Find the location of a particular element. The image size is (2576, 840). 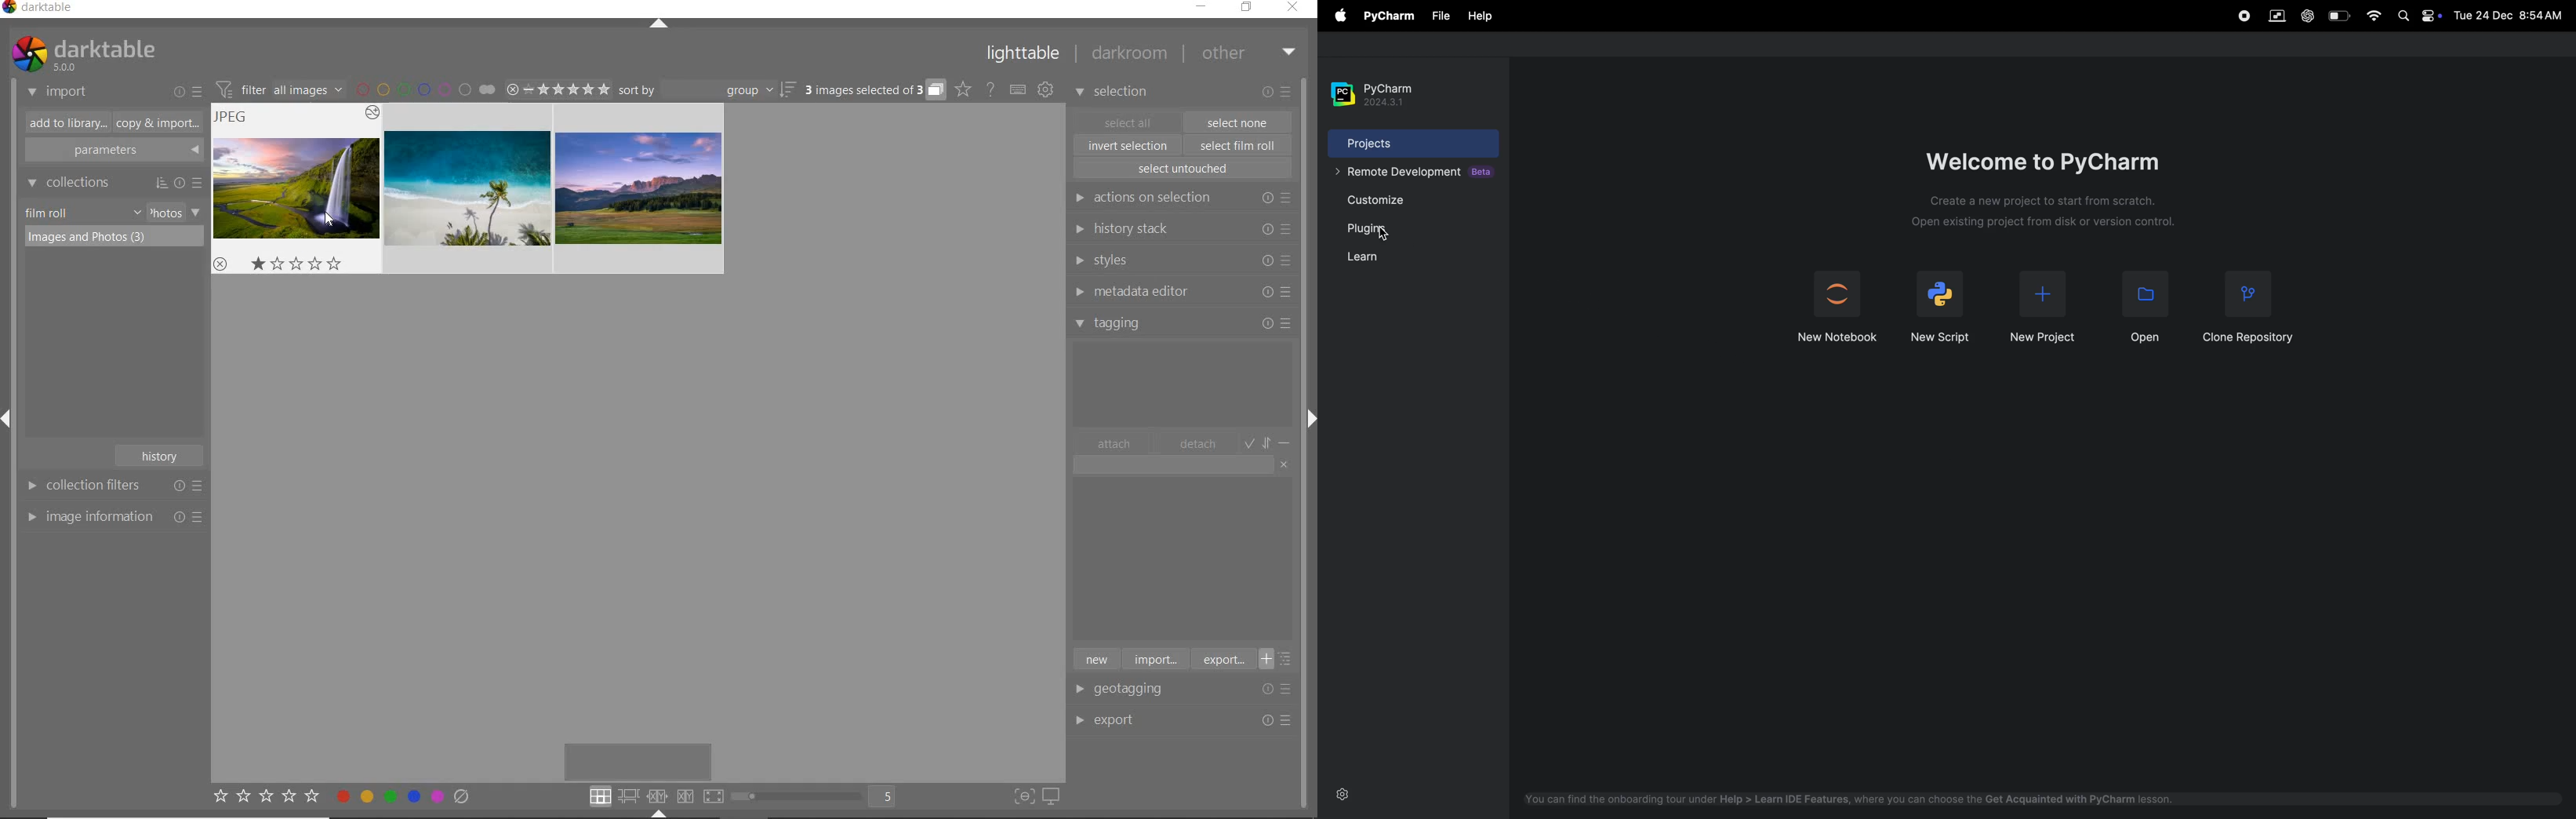

pycharm is located at coordinates (1387, 16).